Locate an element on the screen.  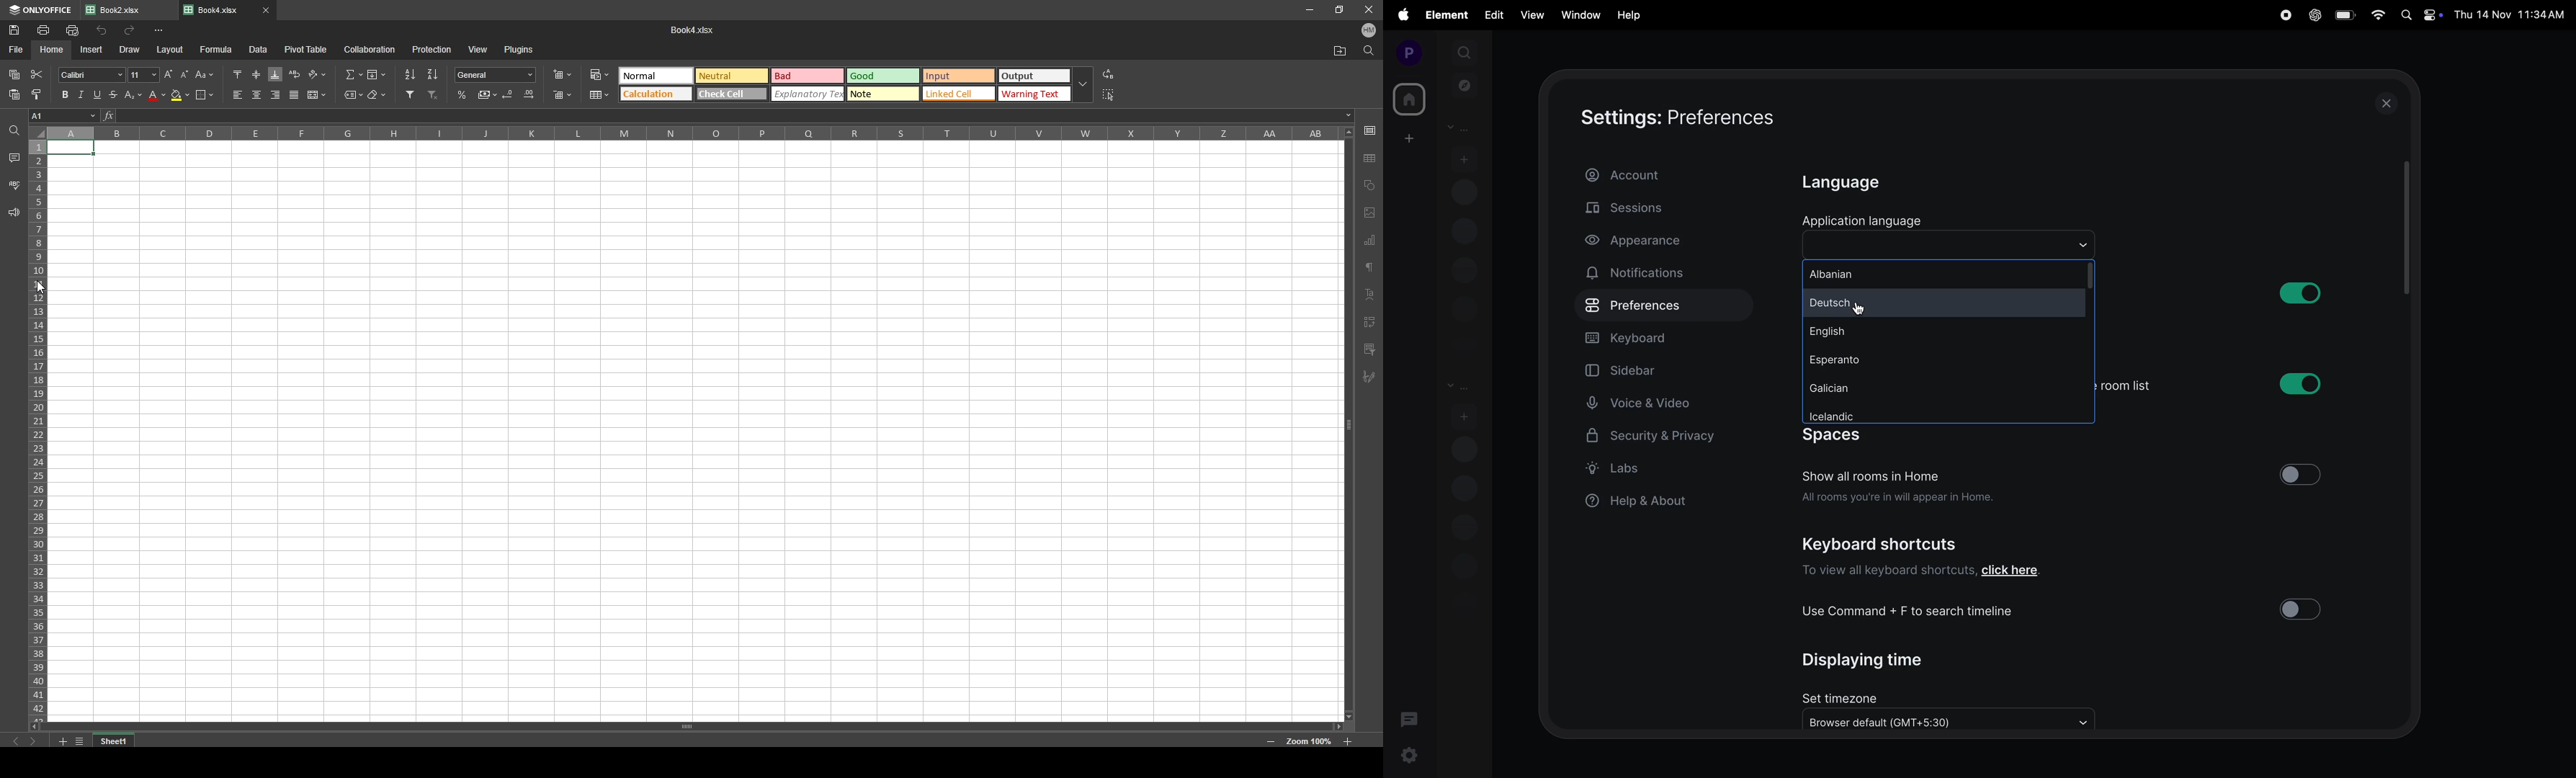
insert is located at coordinates (91, 50).